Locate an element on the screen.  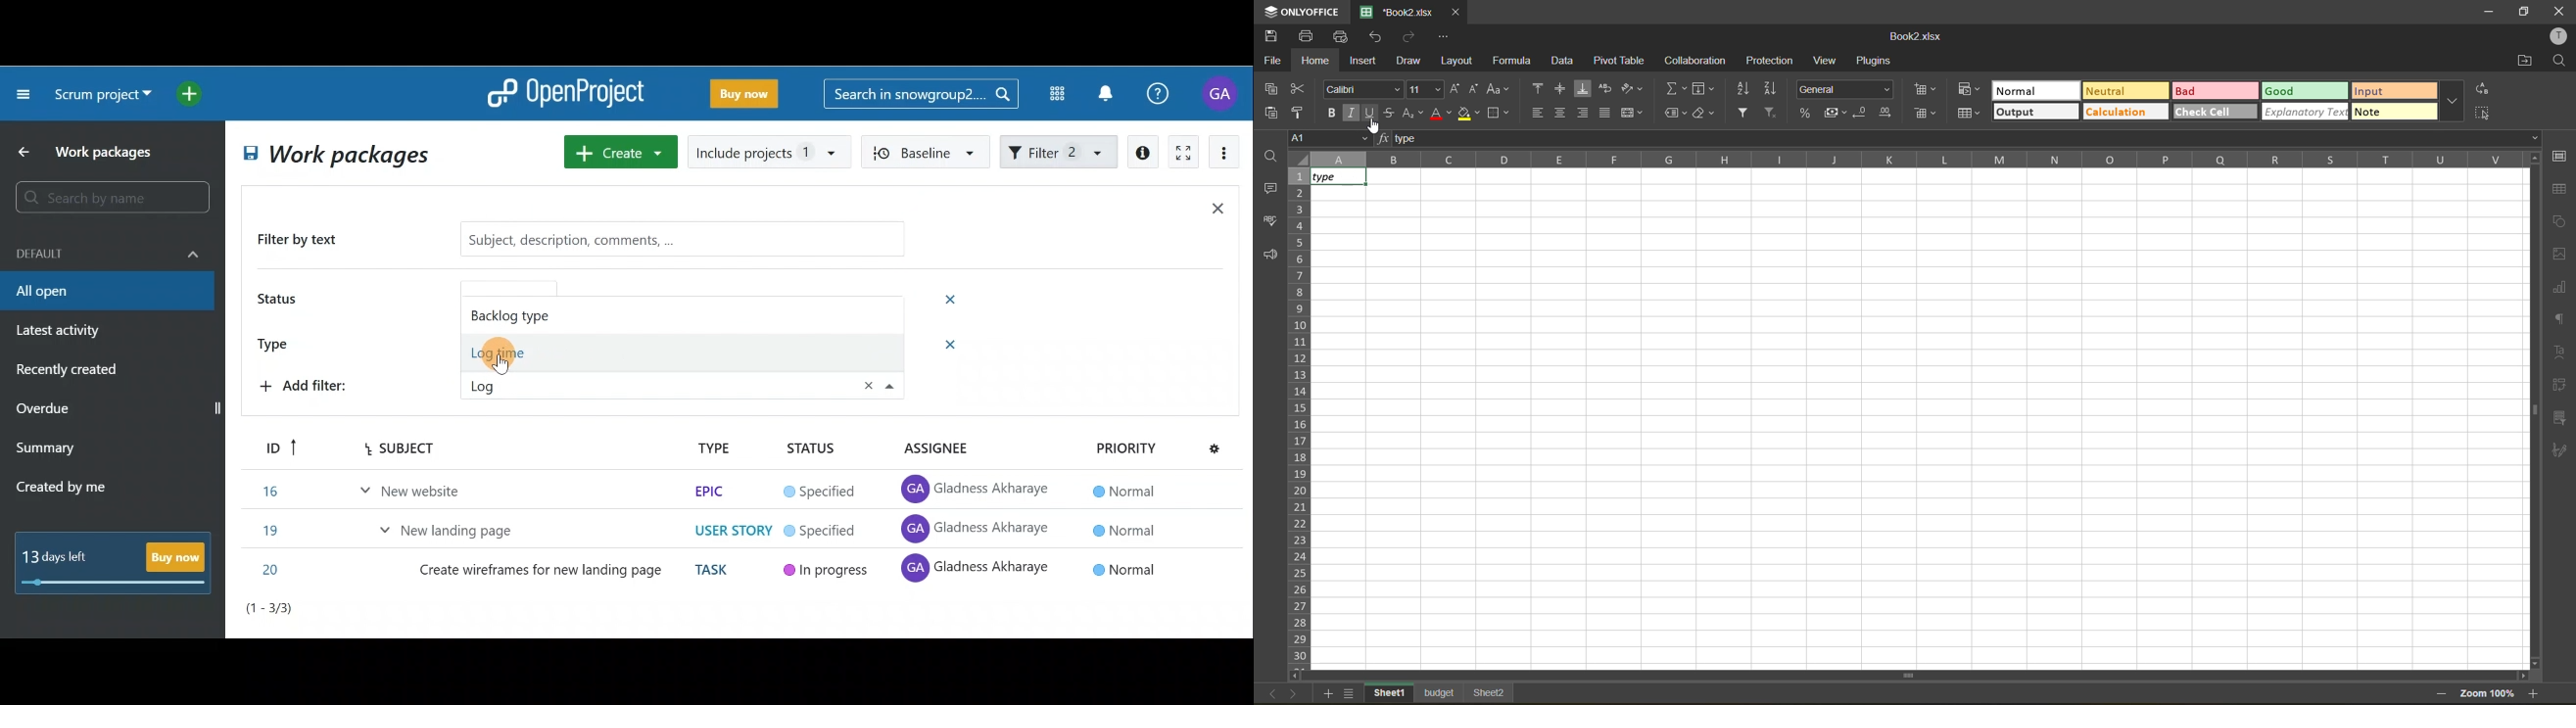
align top is located at coordinates (1537, 88).